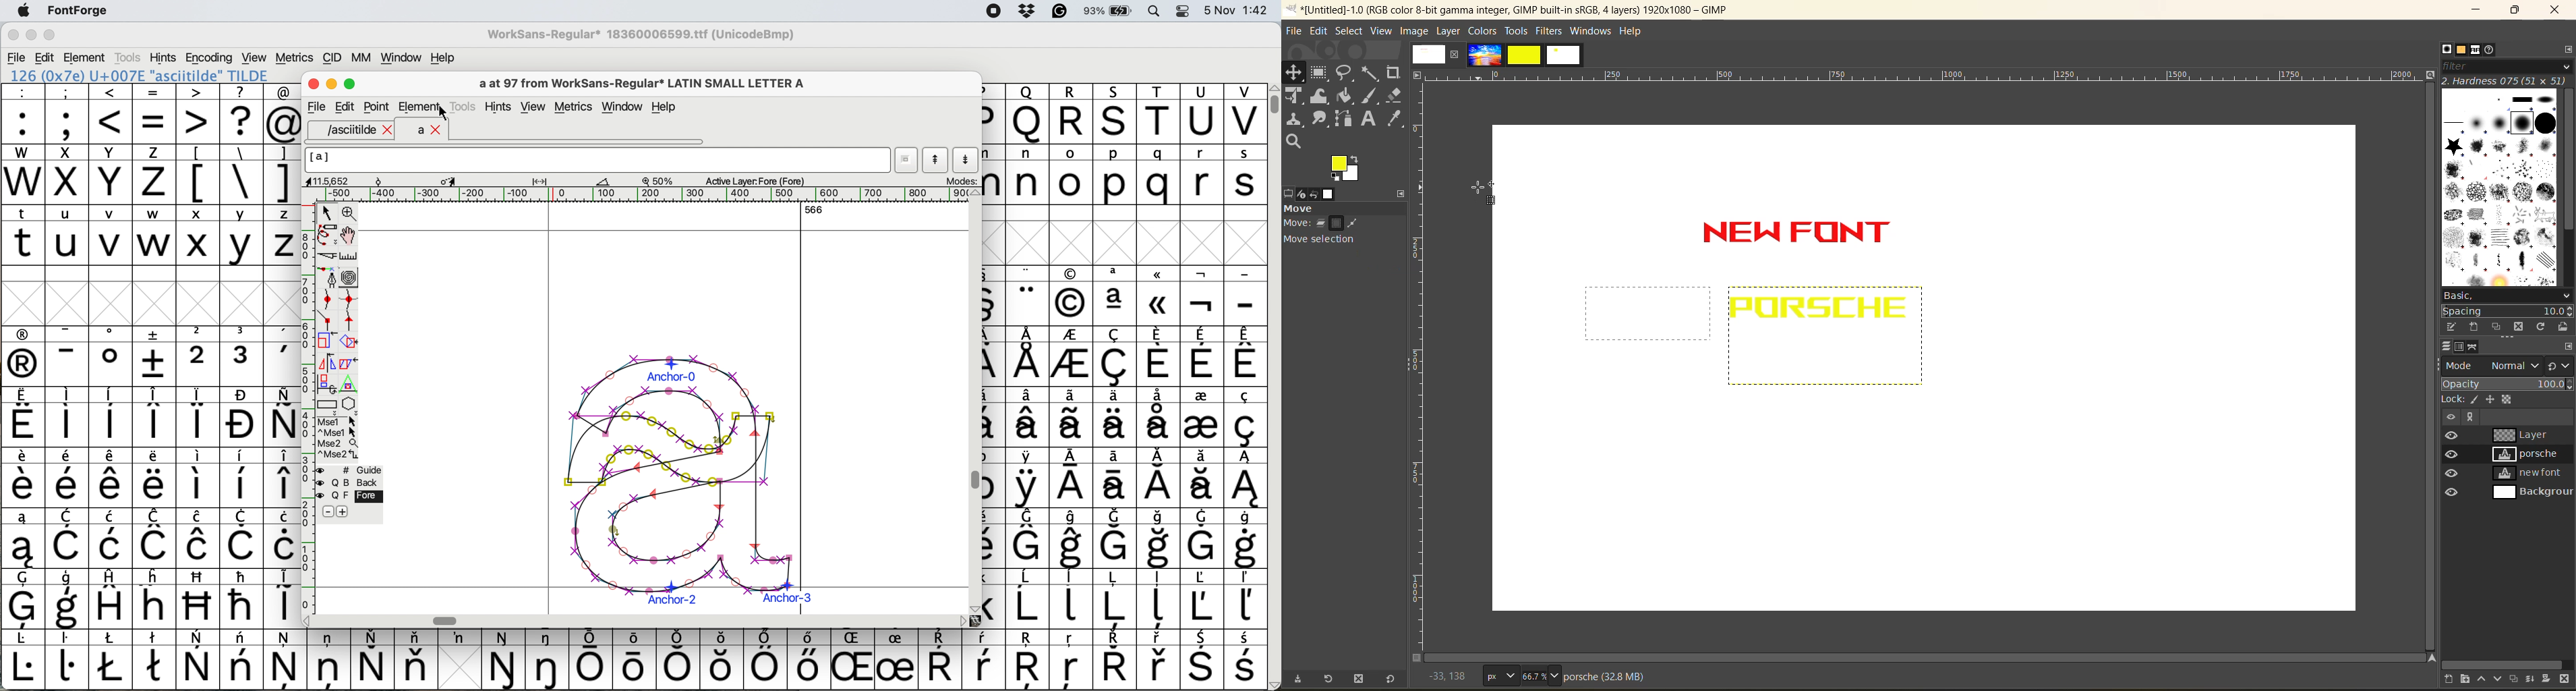  Describe the element at coordinates (154, 174) in the screenshot. I see `z` at that location.